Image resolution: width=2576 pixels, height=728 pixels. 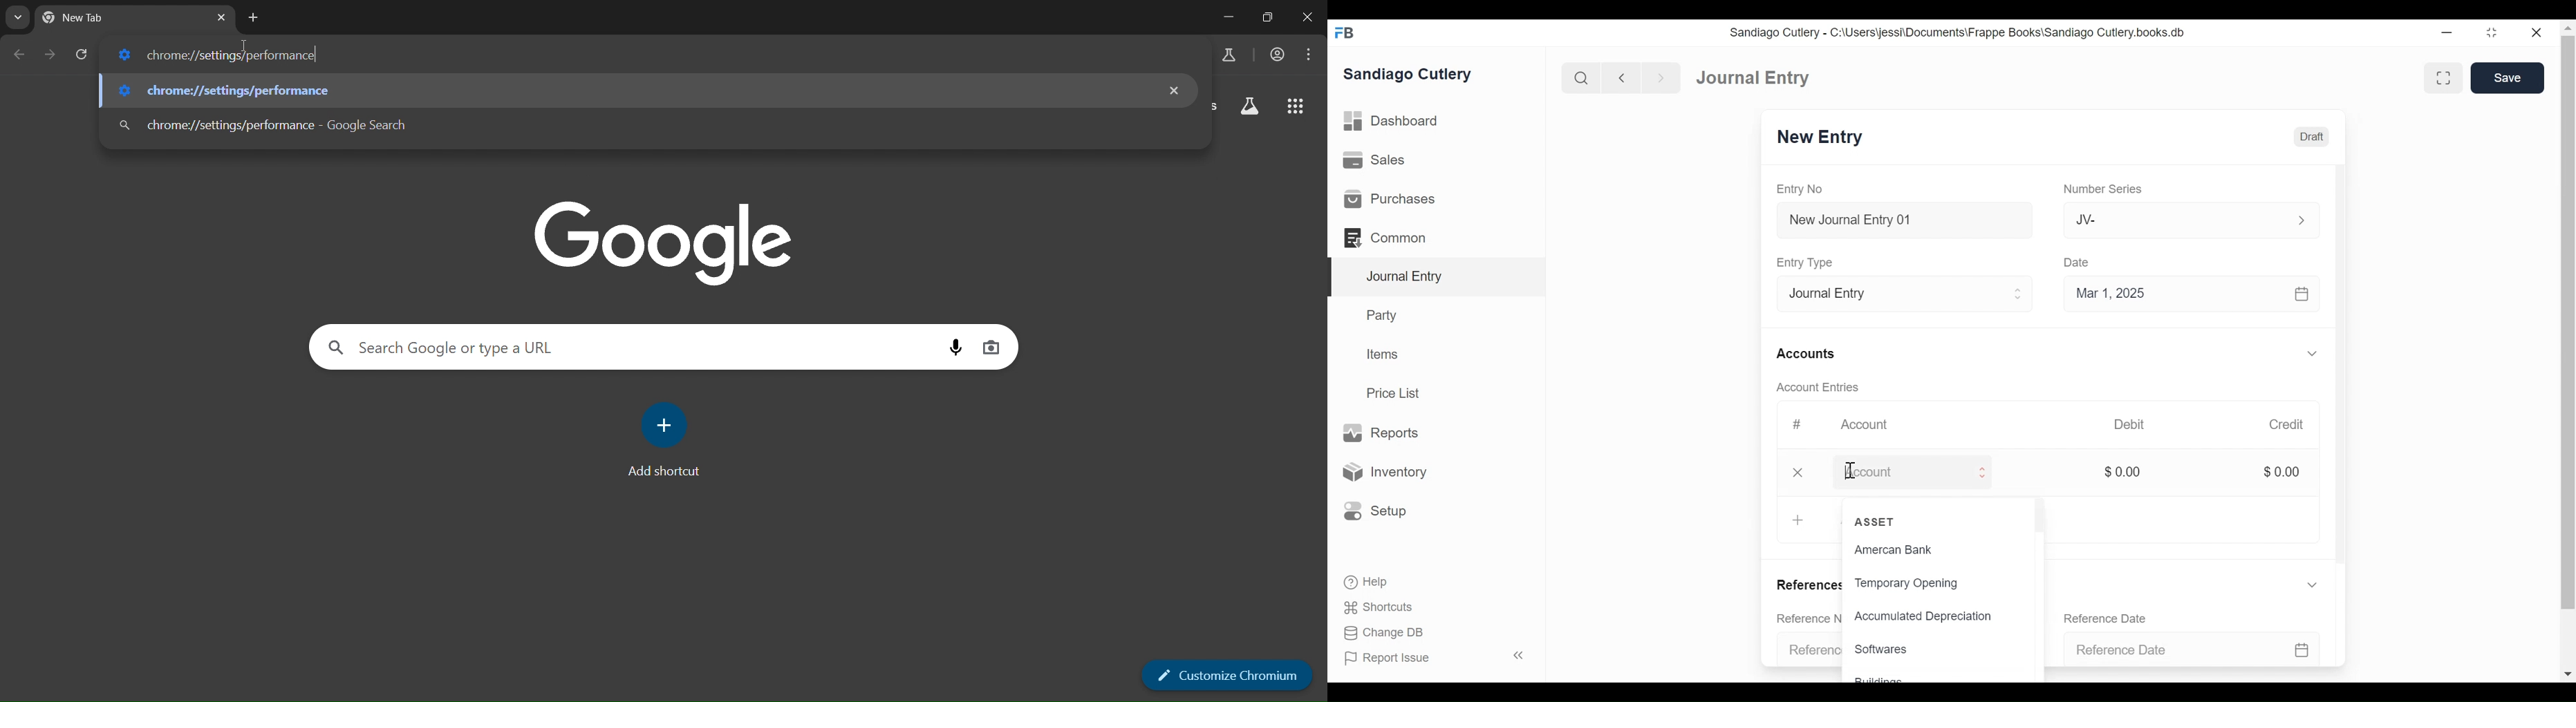 What do you see at coordinates (1923, 613) in the screenshot?
I see `accumulated Depreciation` at bounding box center [1923, 613].